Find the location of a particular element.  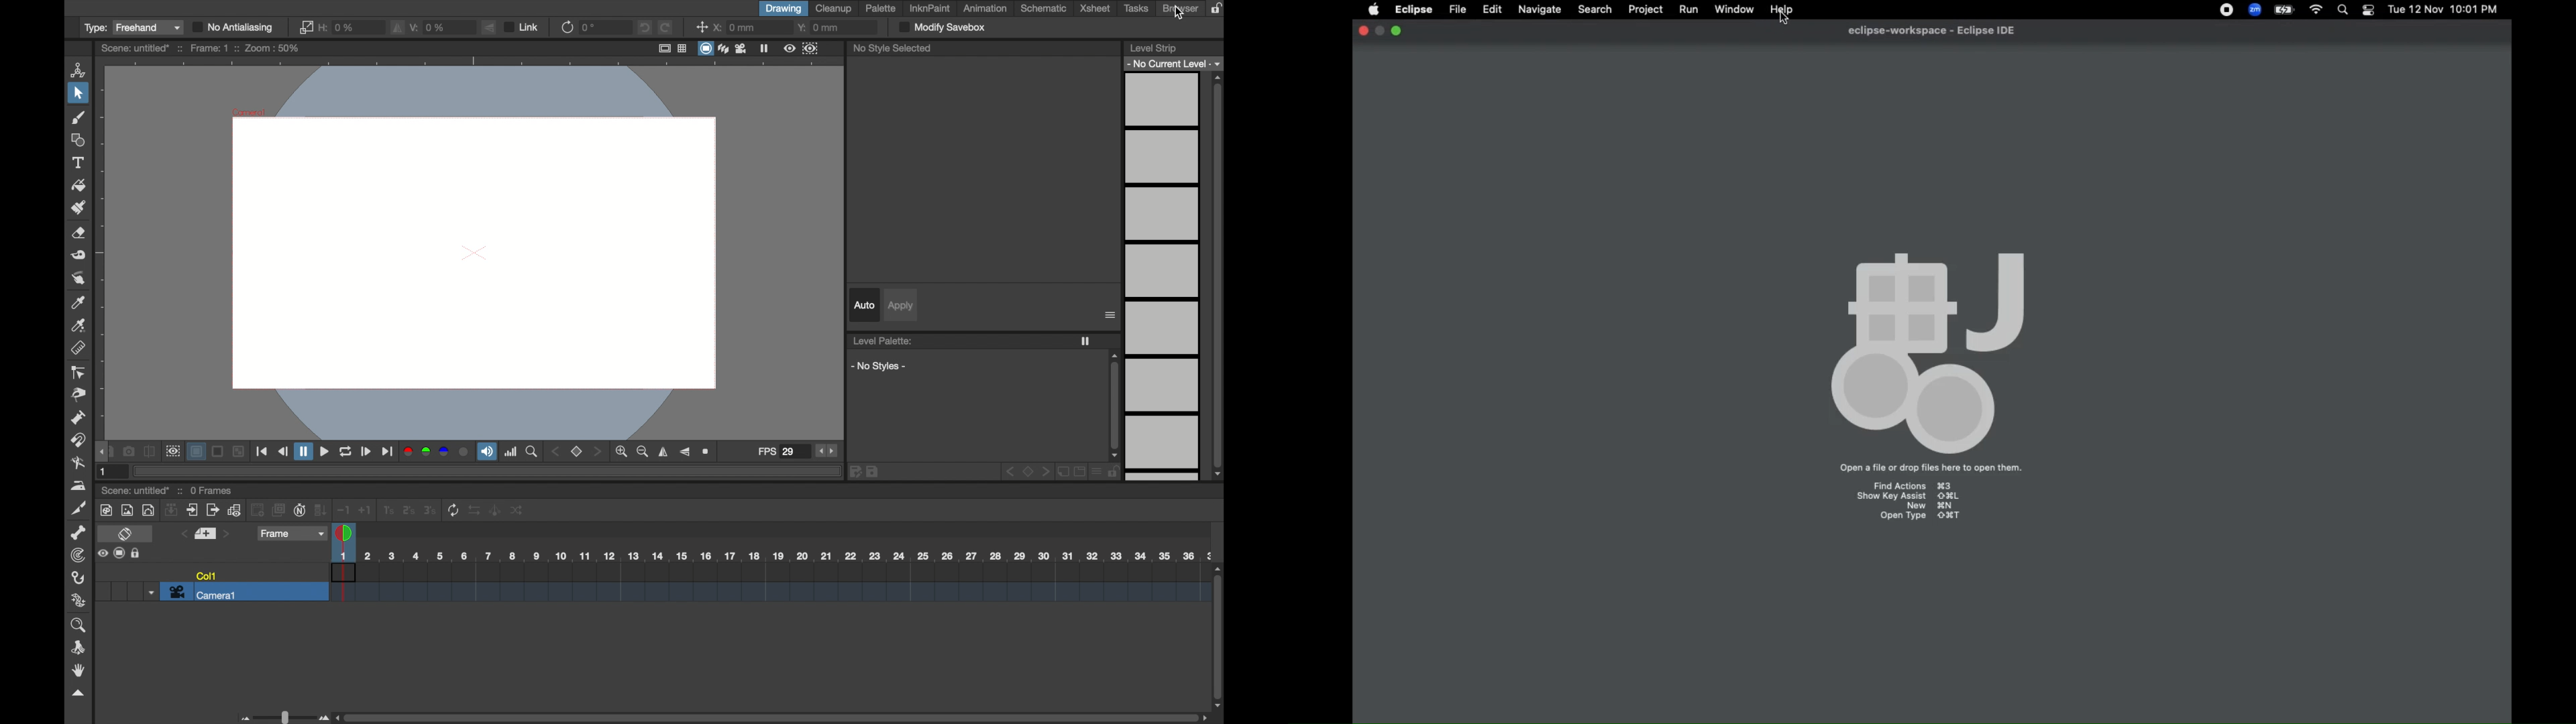

Apple Desktop Icon is located at coordinates (1371, 10).